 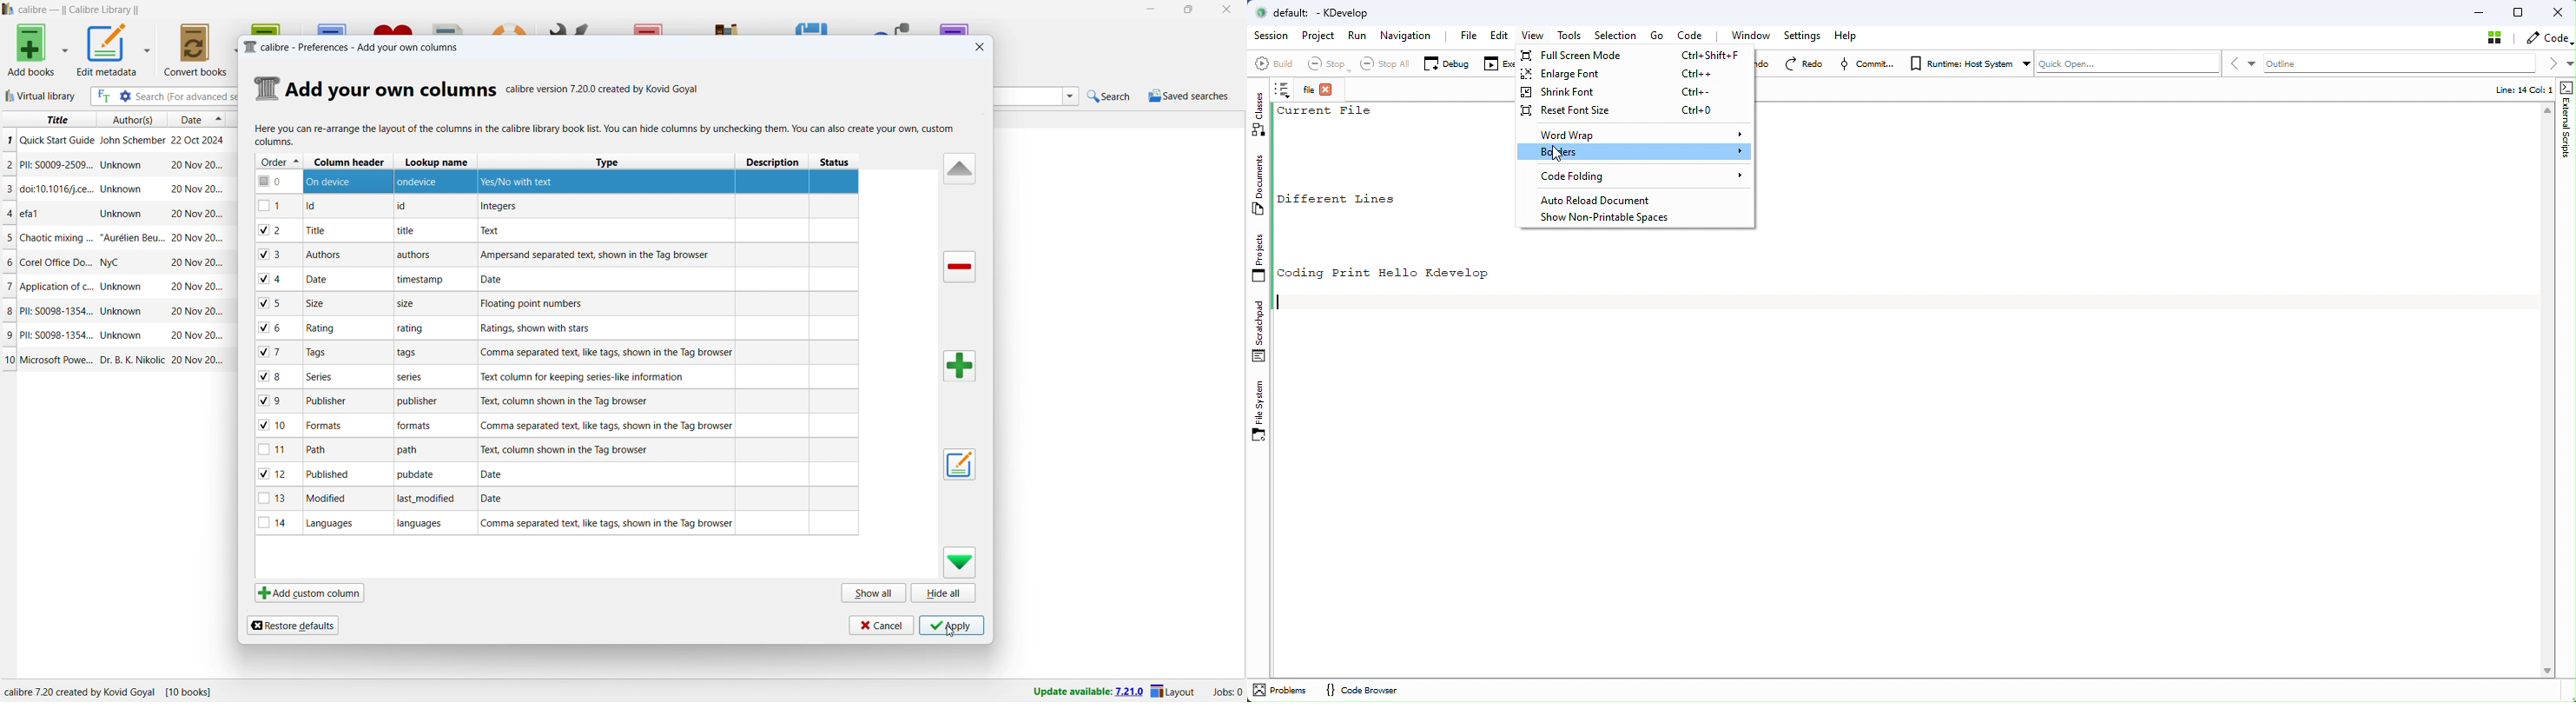 I want to click on logo, so click(x=8, y=9).